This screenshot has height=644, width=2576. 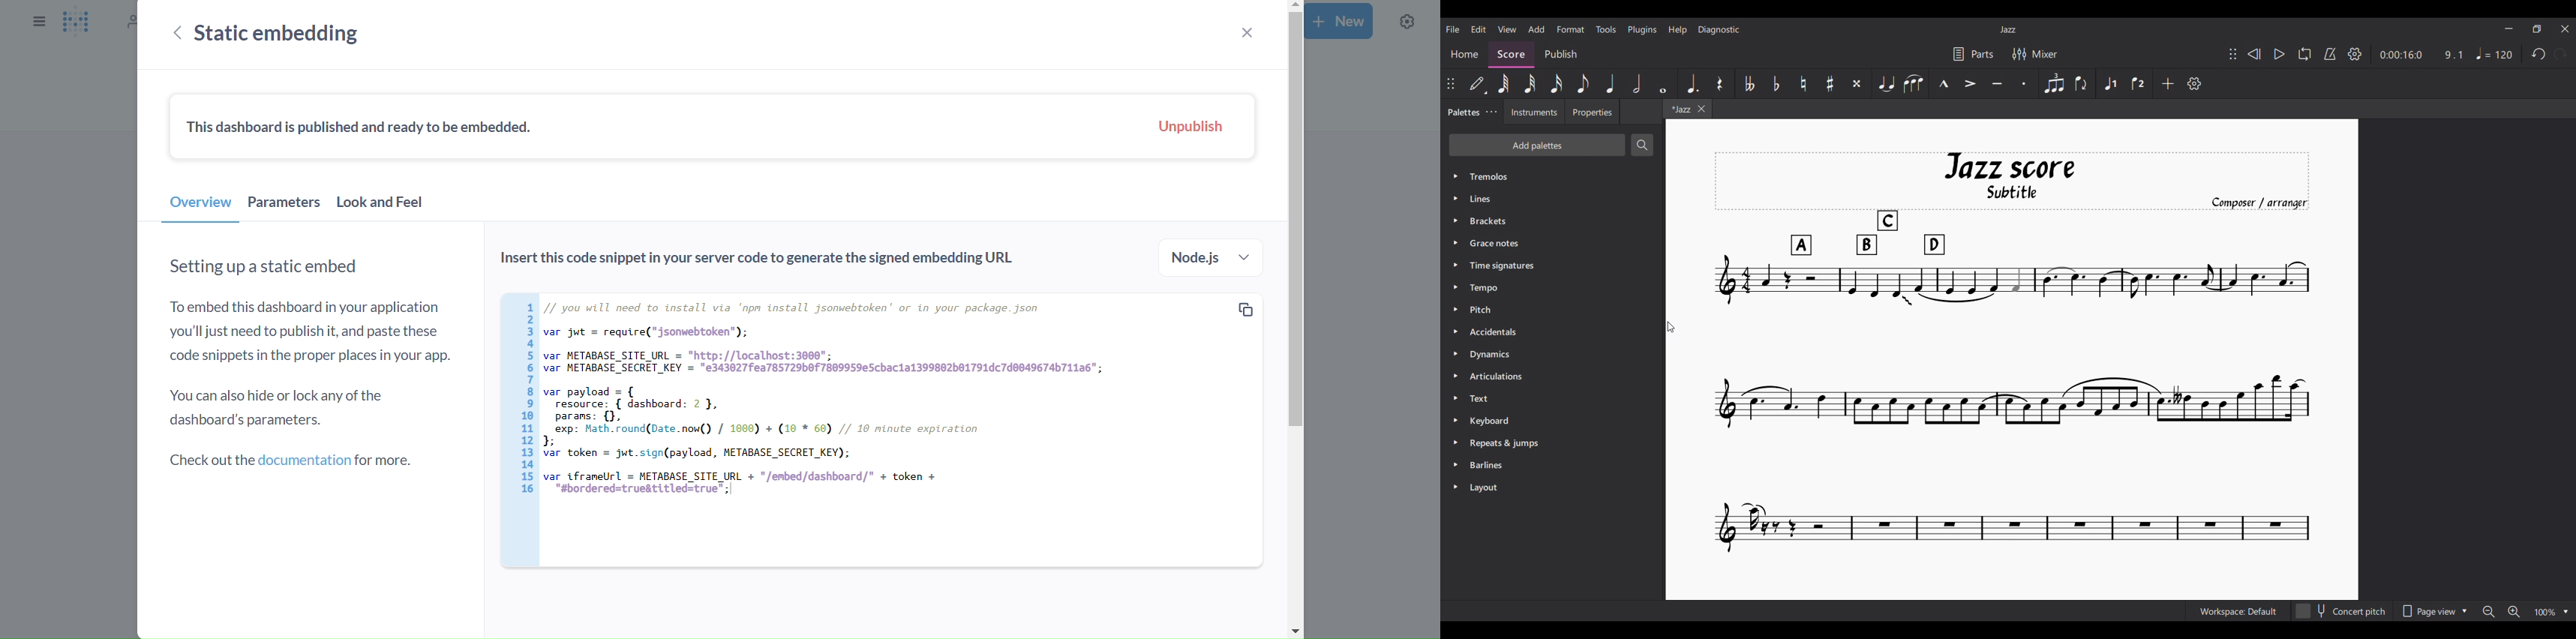 I want to click on this dashboard is published and ready to be embedded., so click(x=368, y=129).